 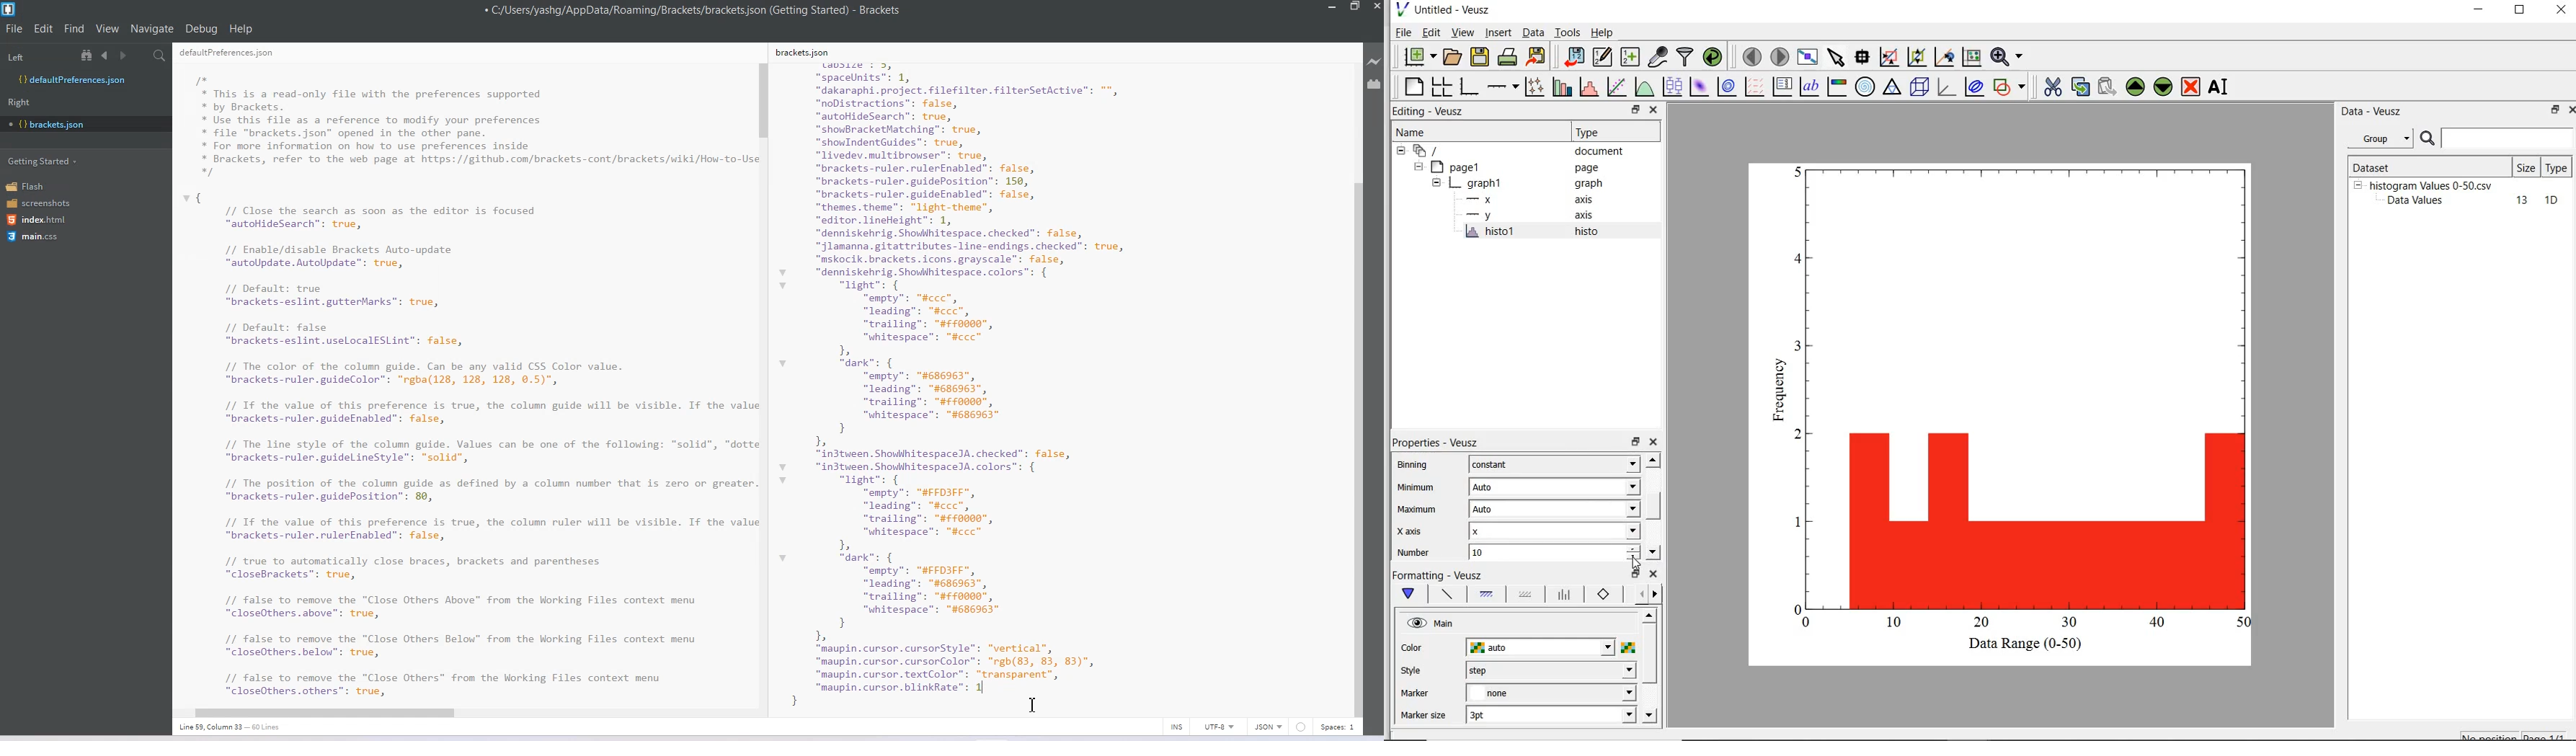 What do you see at coordinates (1033, 704) in the screenshot?
I see `Text Cursor` at bounding box center [1033, 704].